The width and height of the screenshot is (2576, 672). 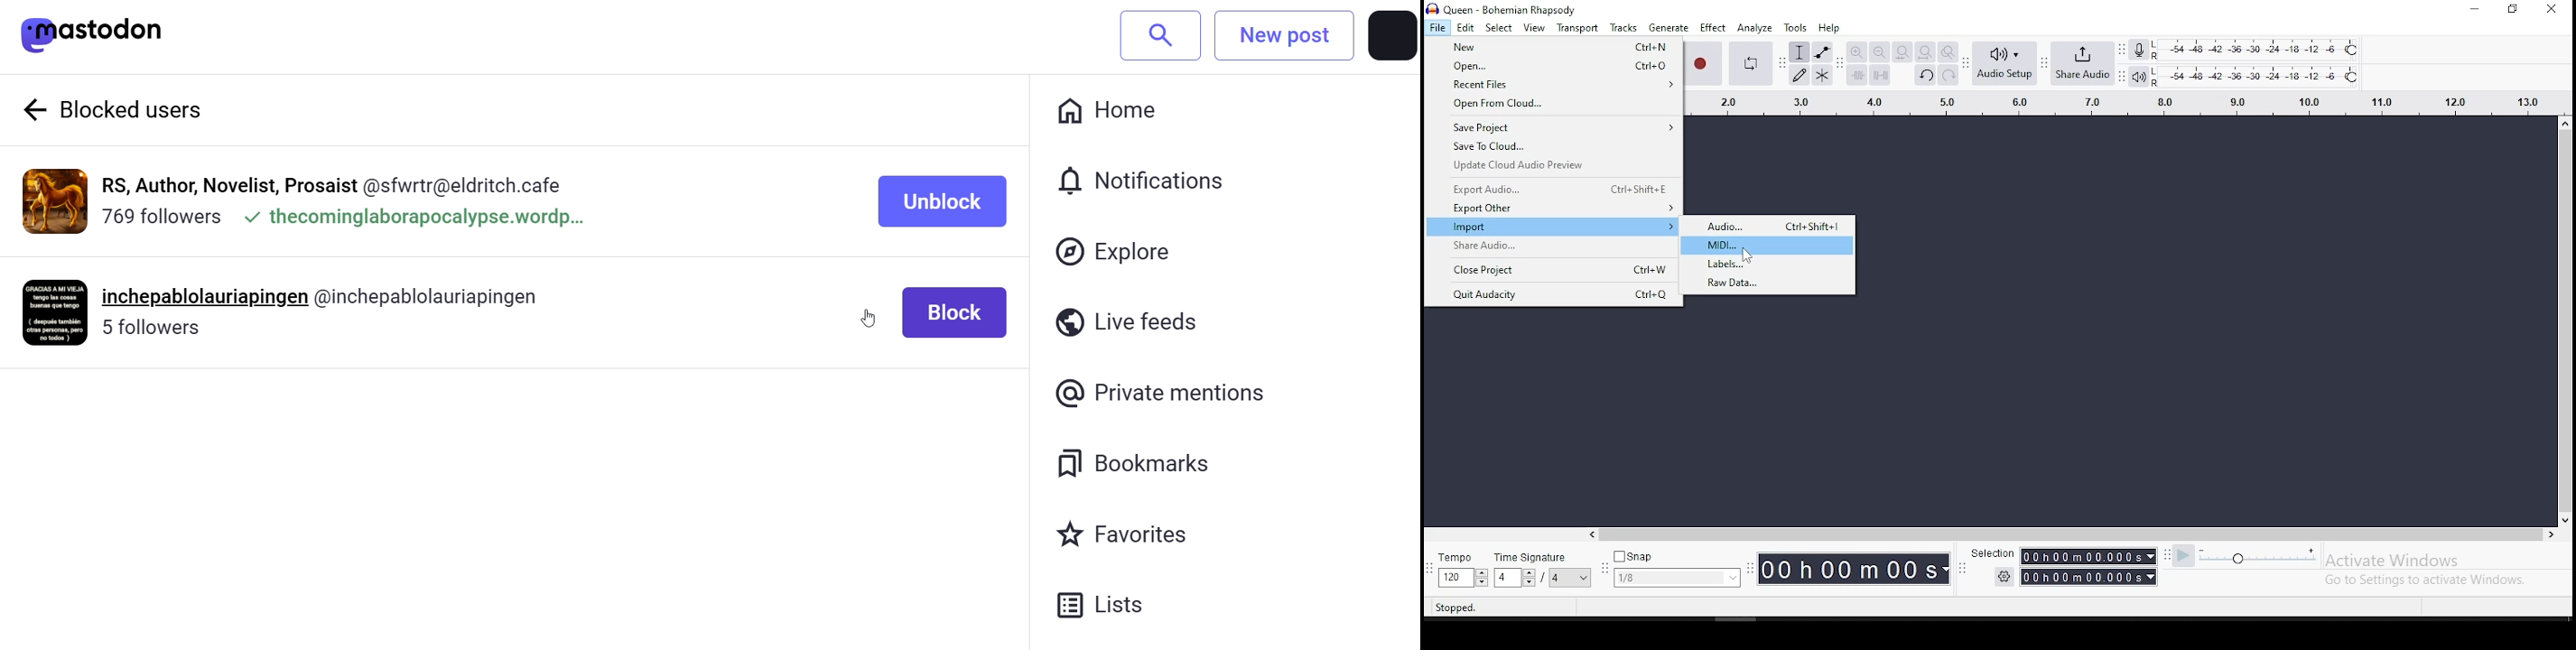 What do you see at coordinates (1555, 269) in the screenshot?
I see `close project` at bounding box center [1555, 269].